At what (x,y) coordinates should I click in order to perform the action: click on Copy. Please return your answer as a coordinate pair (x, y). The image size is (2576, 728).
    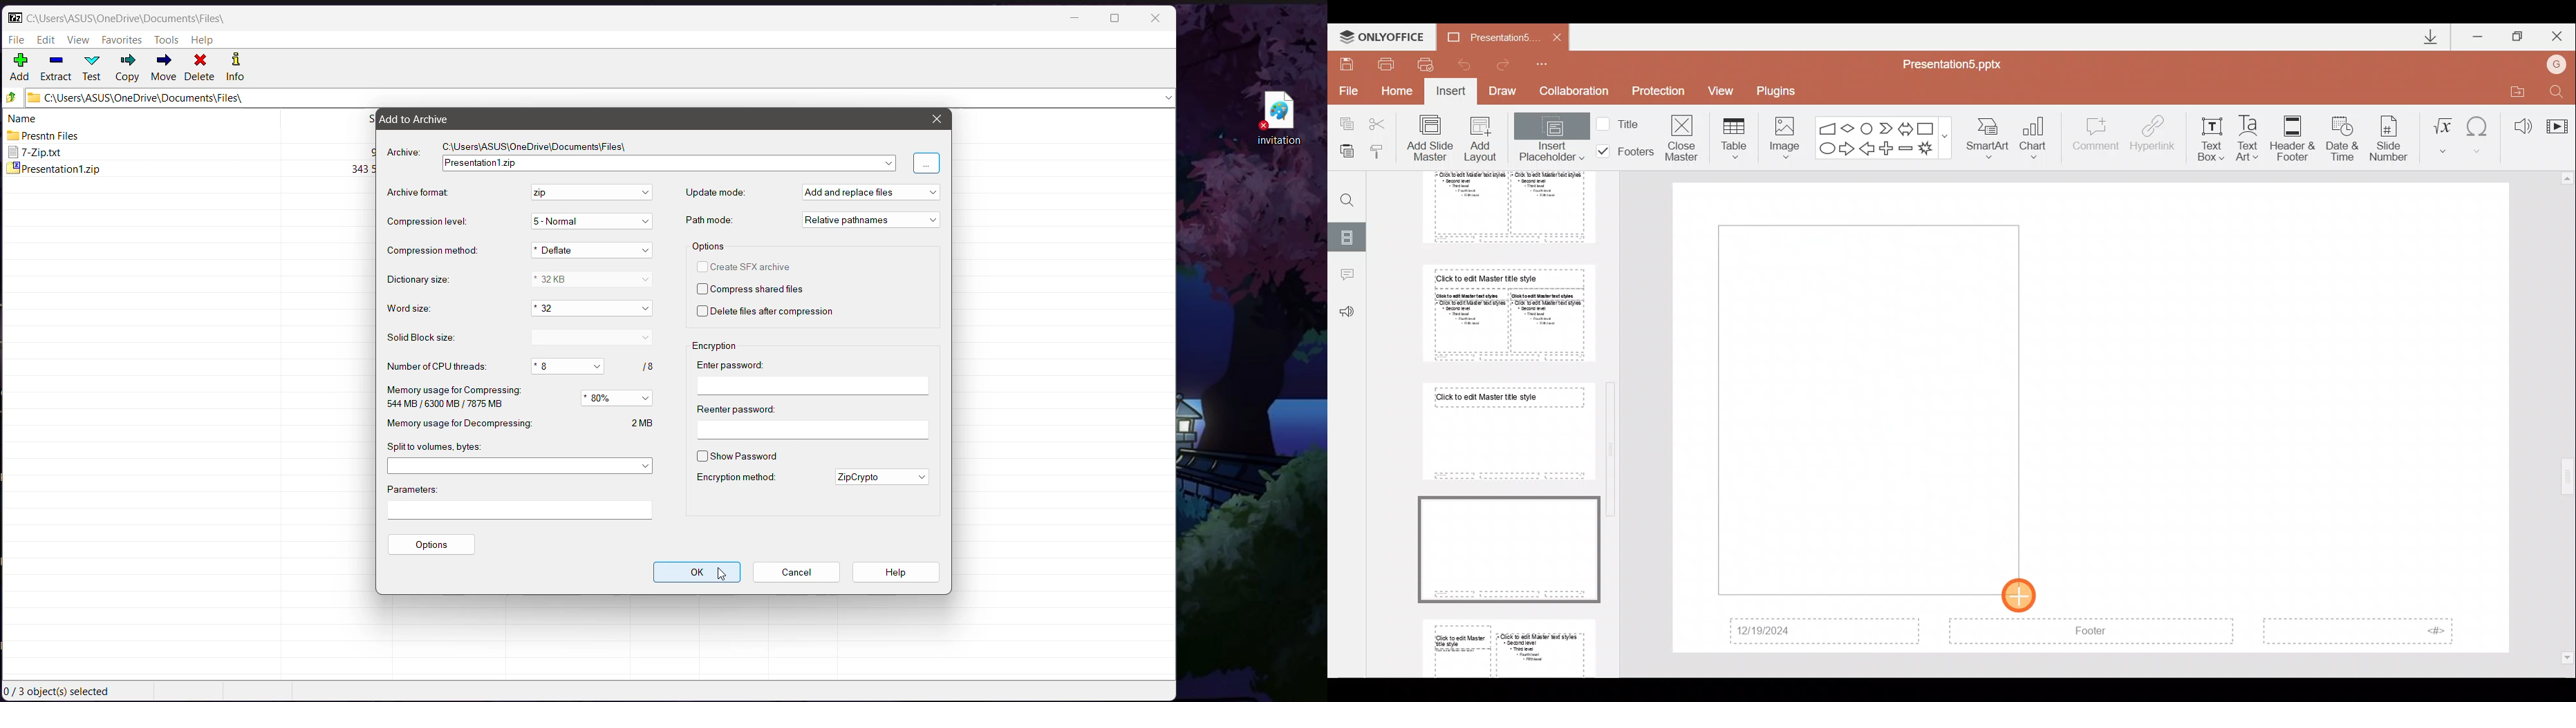
    Looking at the image, I should click on (127, 68).